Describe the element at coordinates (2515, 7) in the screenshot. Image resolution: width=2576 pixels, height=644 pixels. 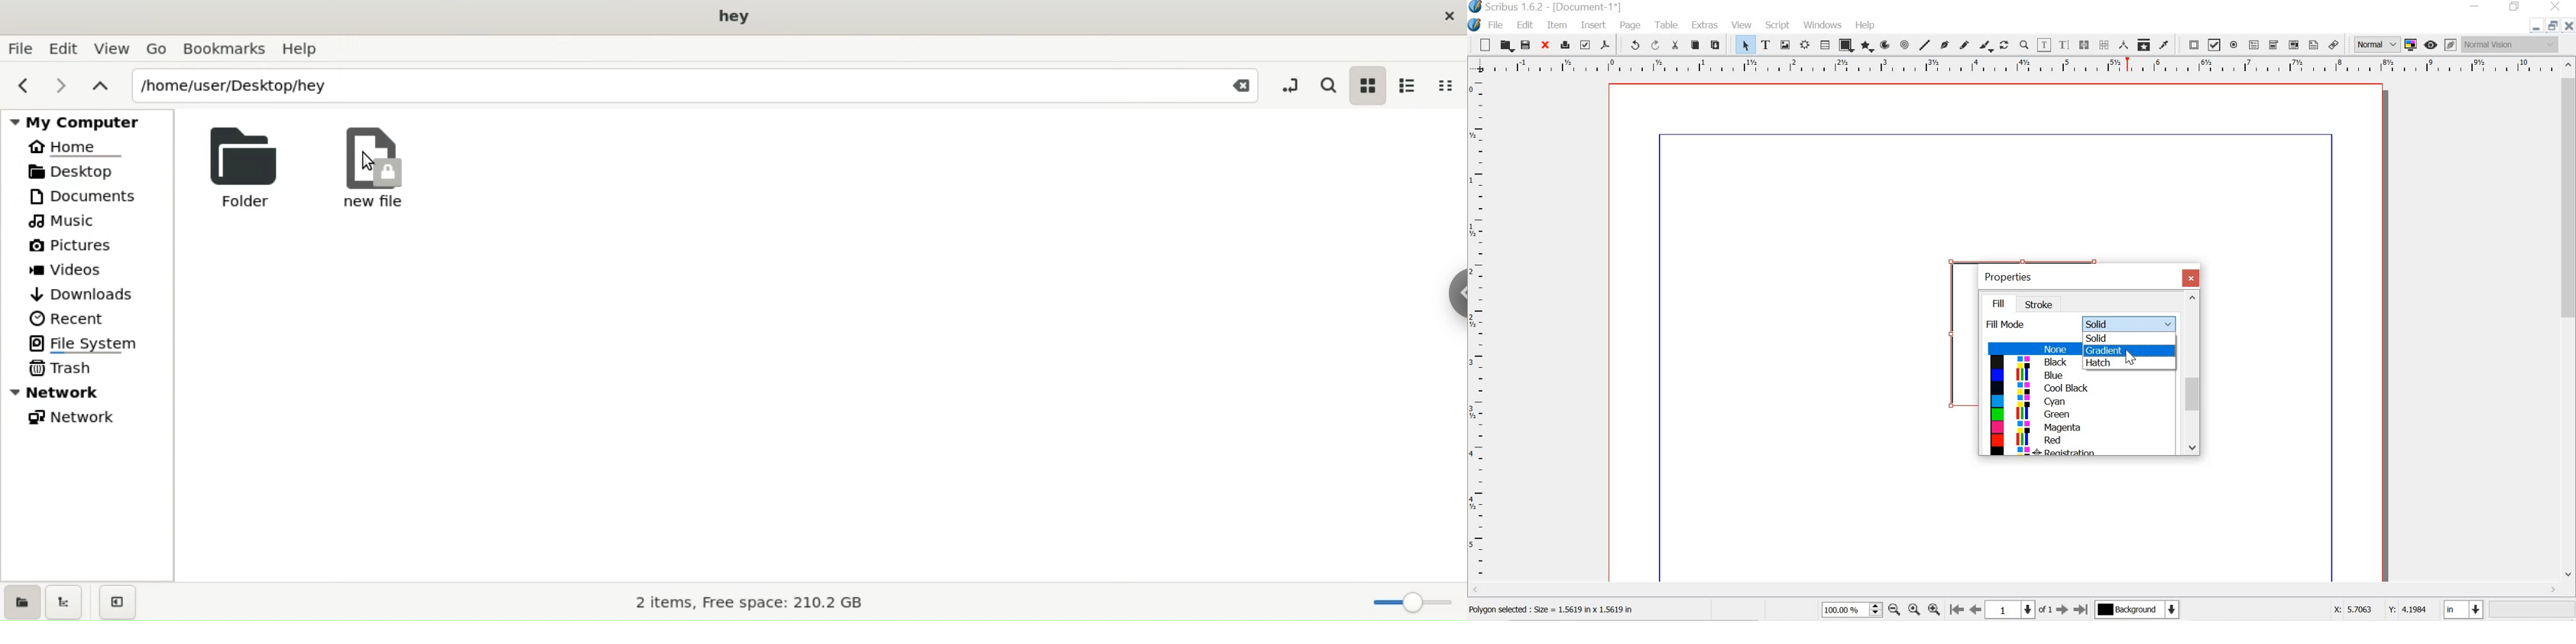
I see `restore down` at that location.